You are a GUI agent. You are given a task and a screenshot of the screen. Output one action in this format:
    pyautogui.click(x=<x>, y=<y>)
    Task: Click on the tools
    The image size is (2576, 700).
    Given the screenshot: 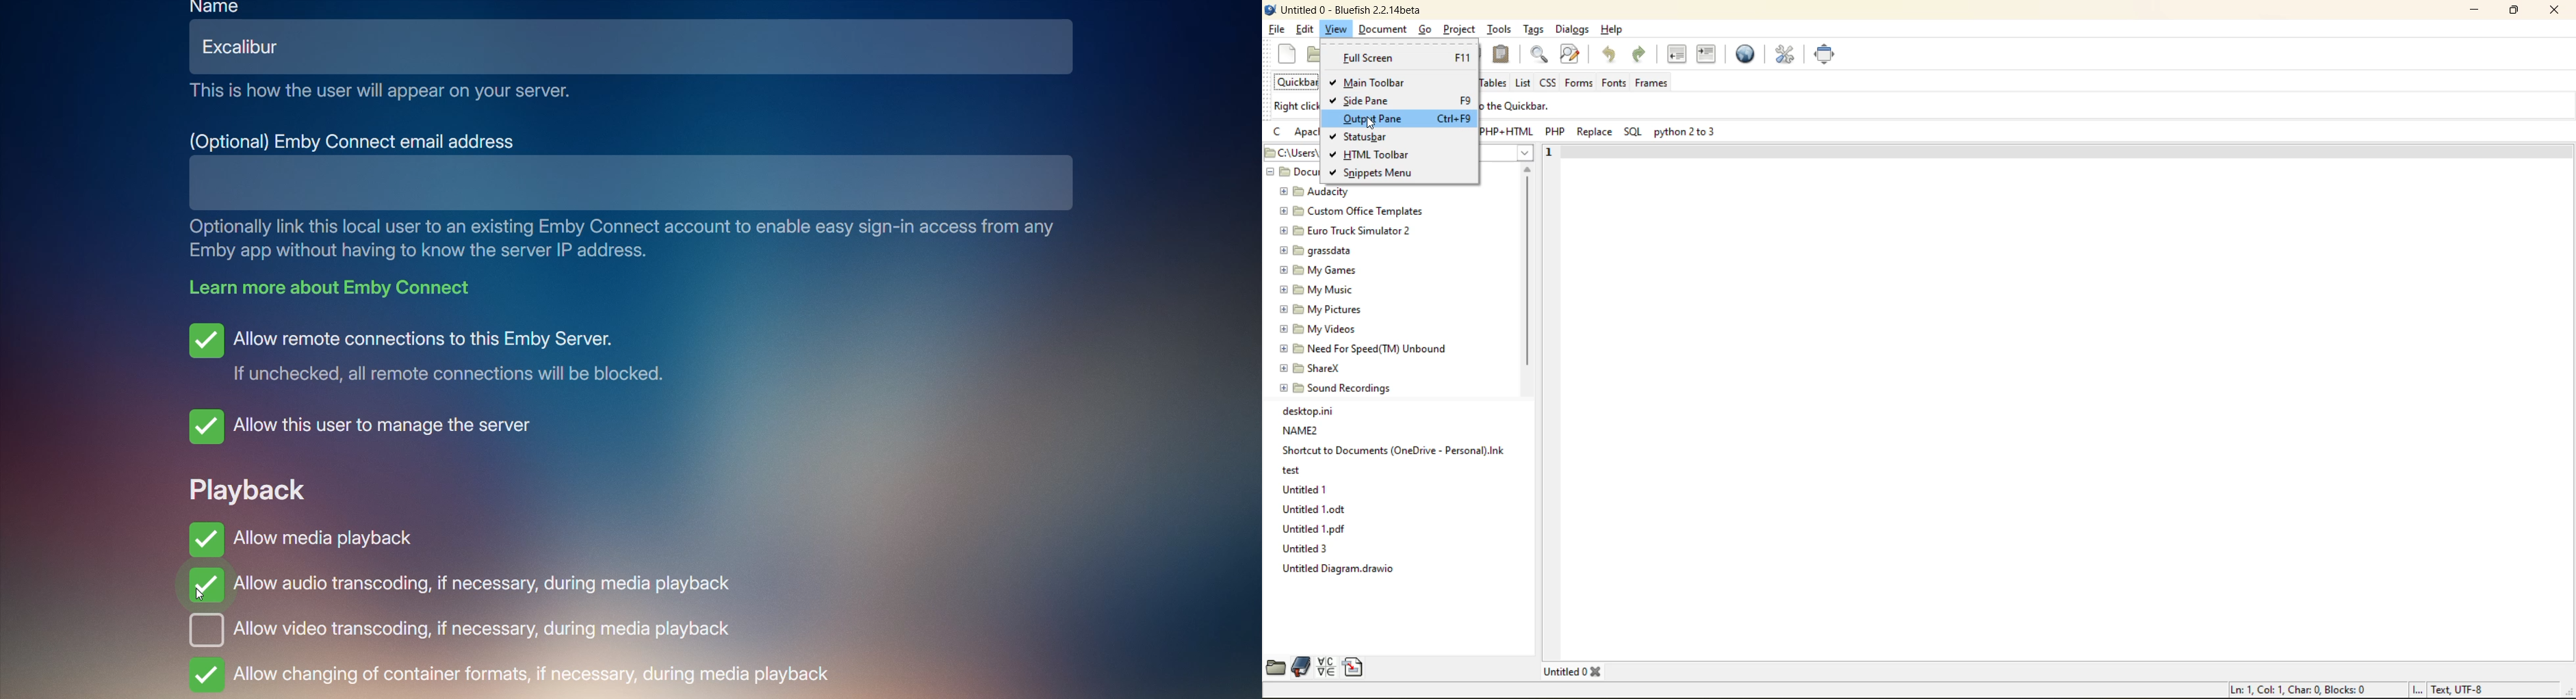 What is the action you would take?
    pyautogui.click(x=1499, y=31)
    